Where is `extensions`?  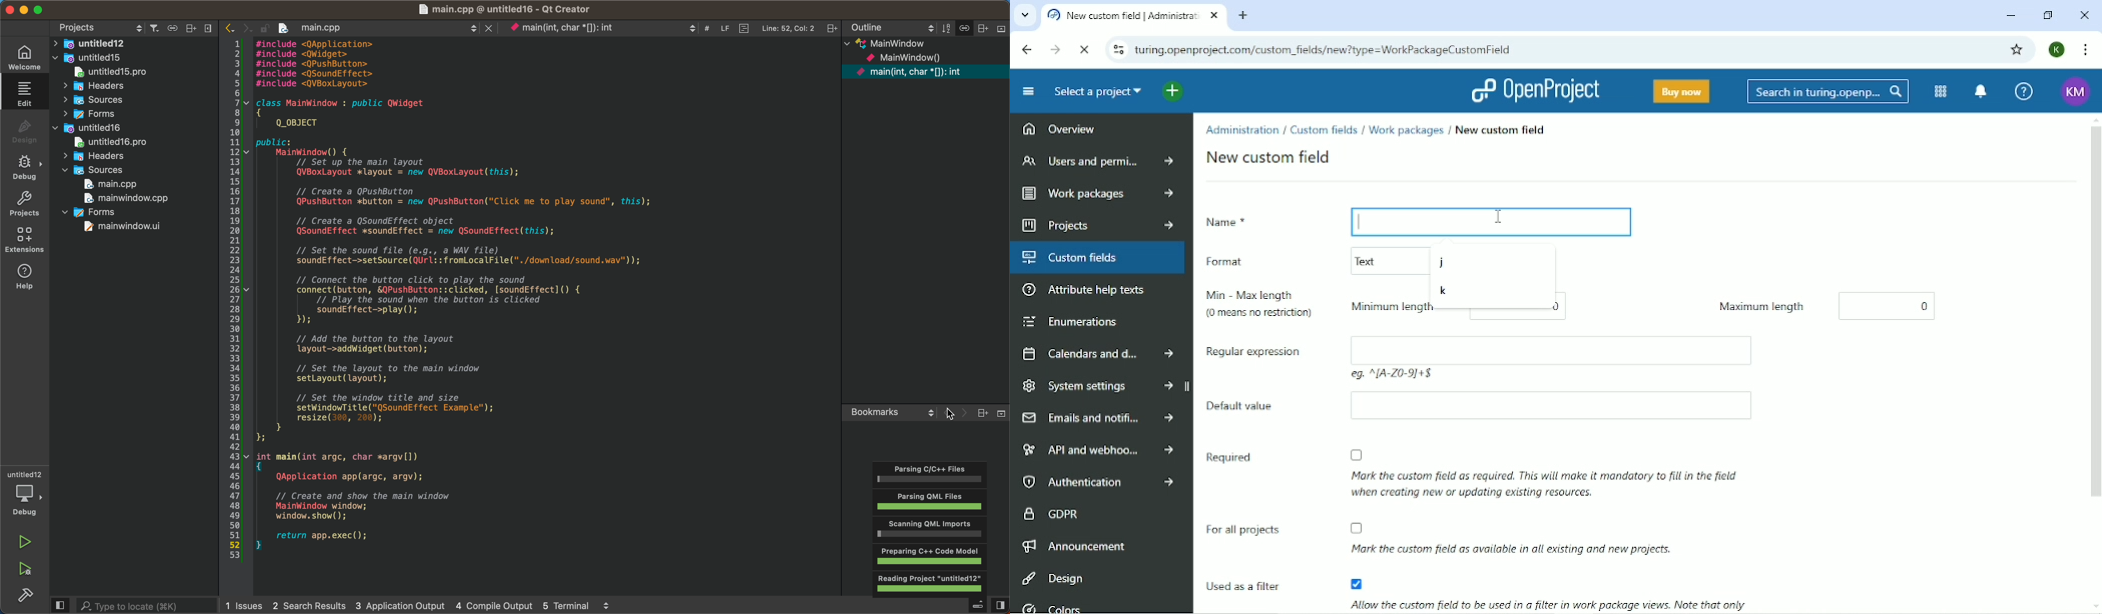 extensions is located at coordinates (27, 239).